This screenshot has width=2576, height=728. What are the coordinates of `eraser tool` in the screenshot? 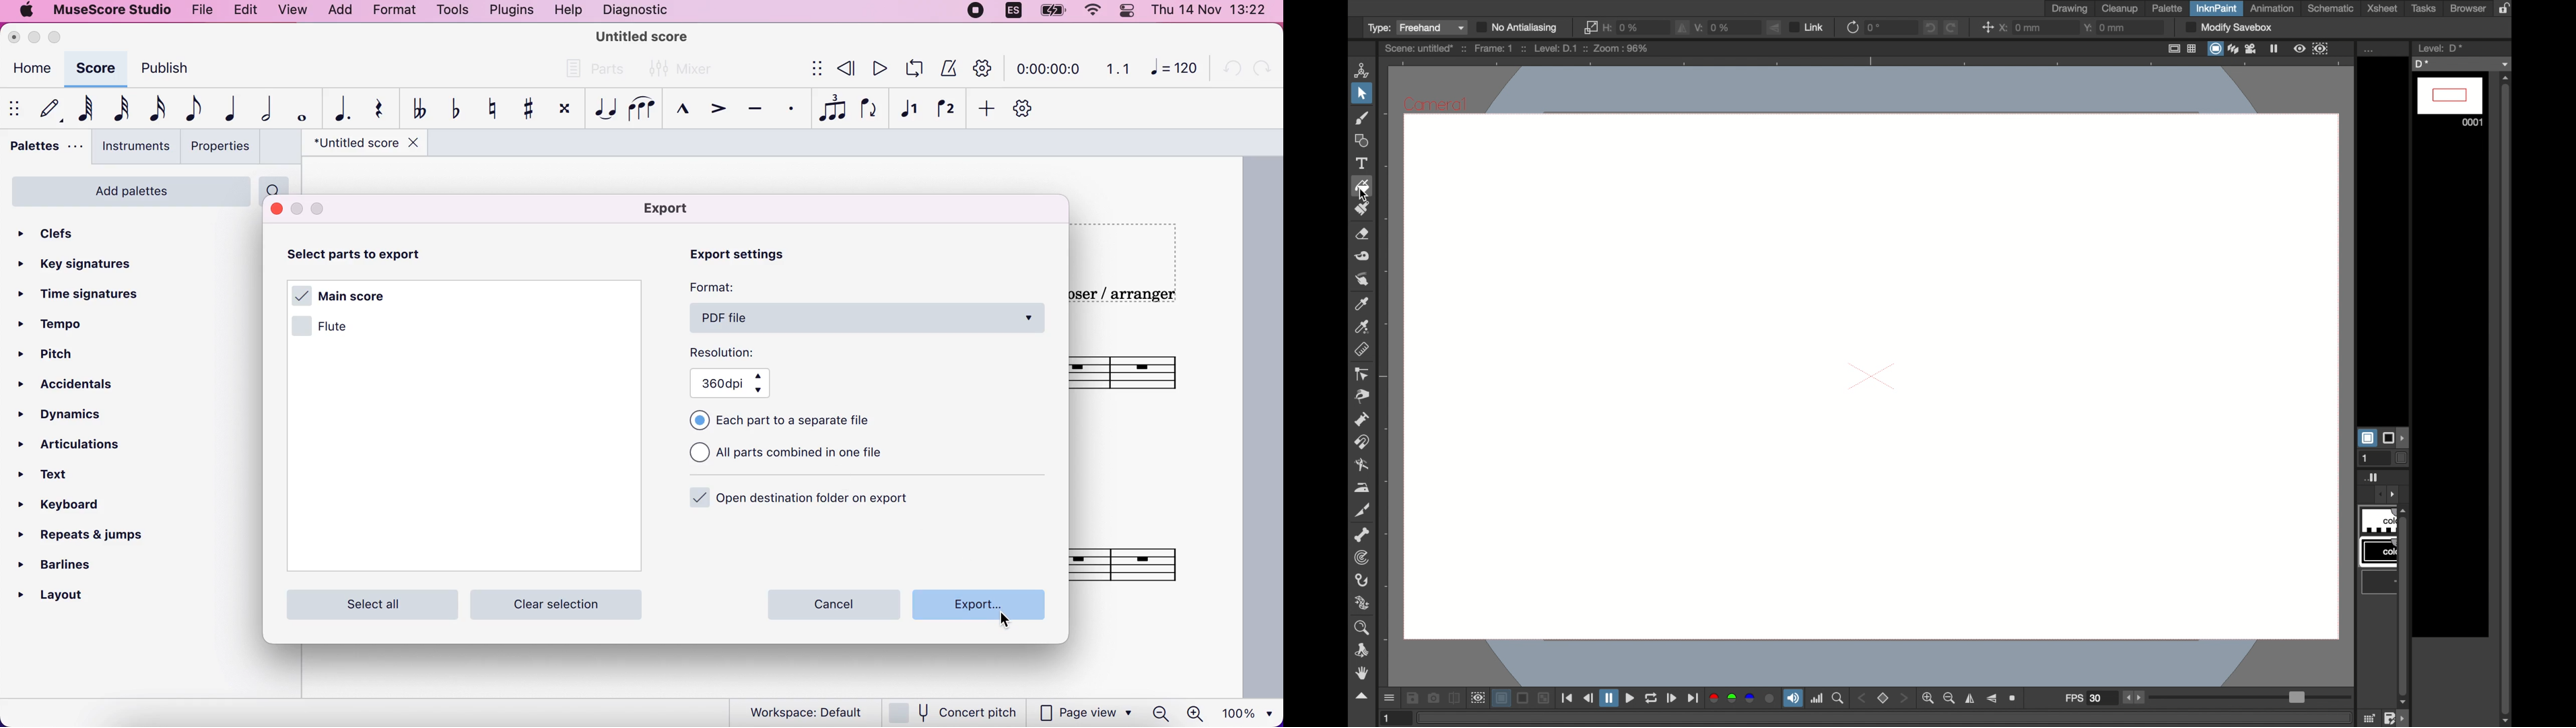 It's located at (1361, 234).